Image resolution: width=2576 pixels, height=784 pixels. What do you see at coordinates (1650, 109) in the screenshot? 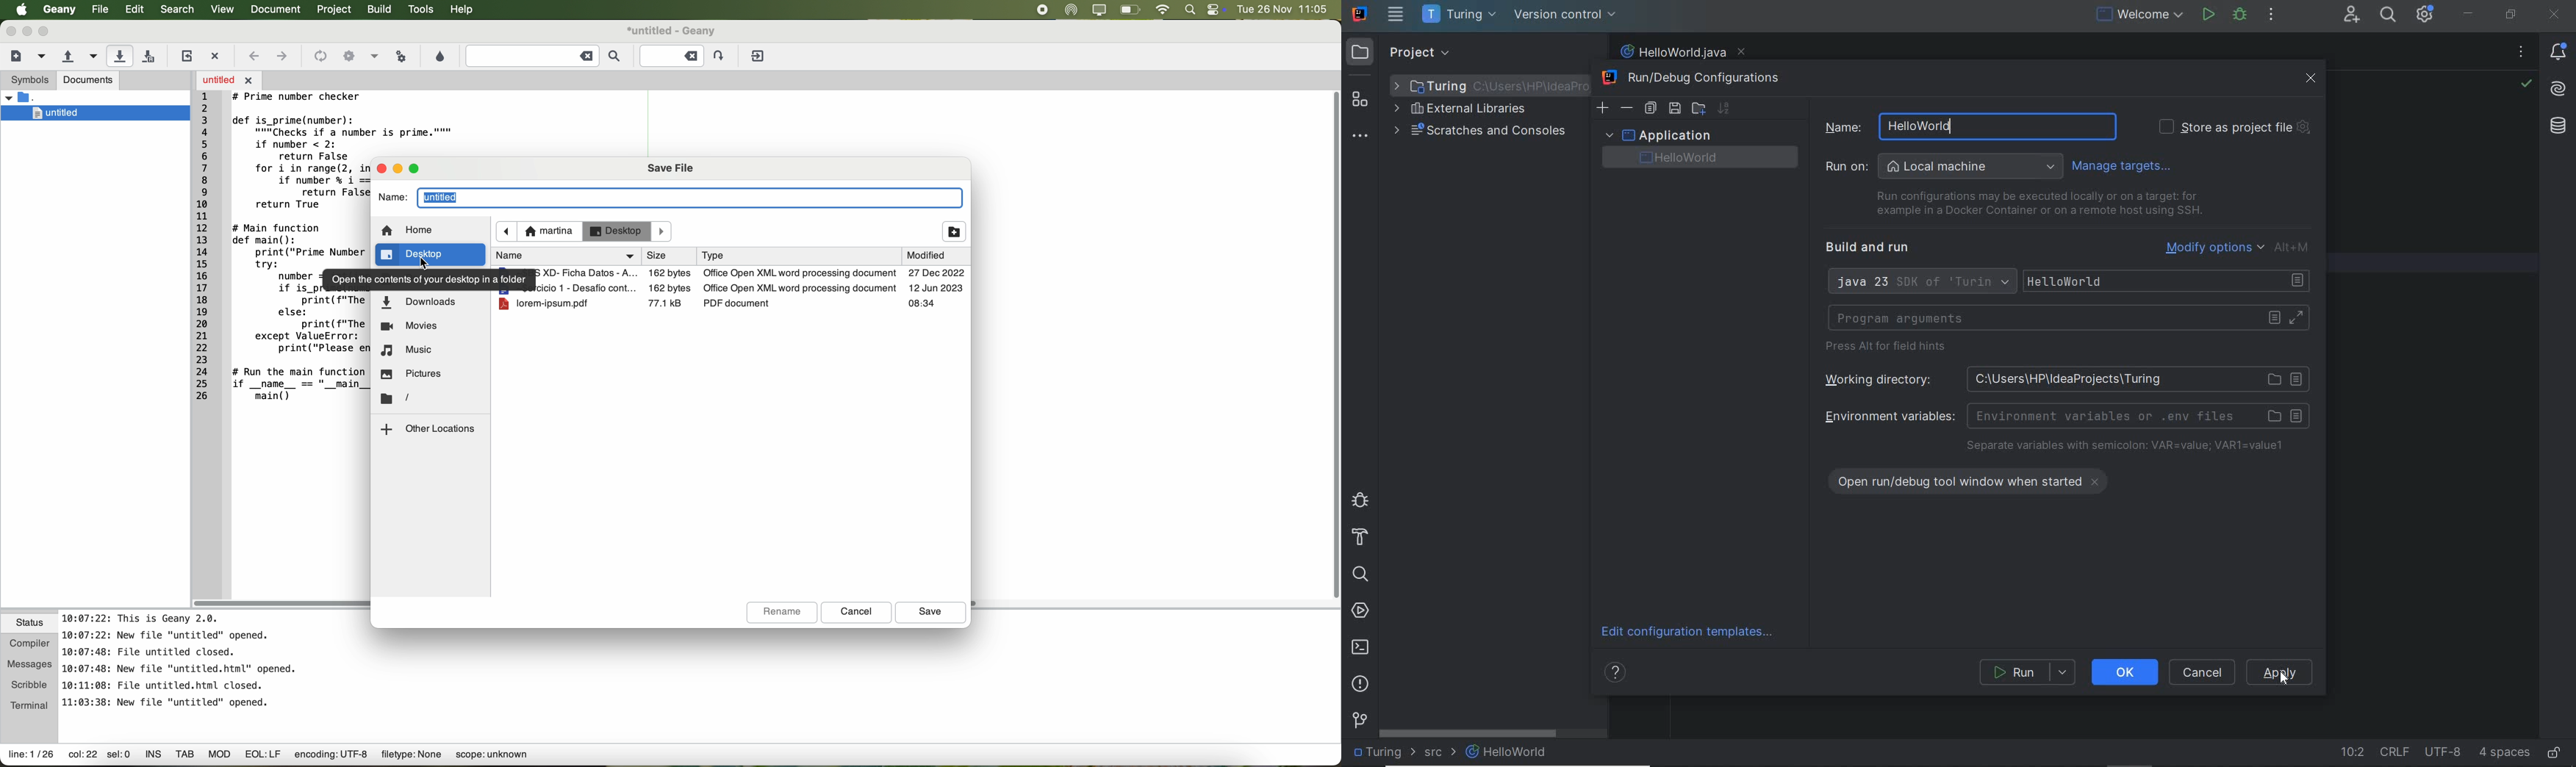
I see `COPY CONFIGURATION` at bounding box center [1650, 109].